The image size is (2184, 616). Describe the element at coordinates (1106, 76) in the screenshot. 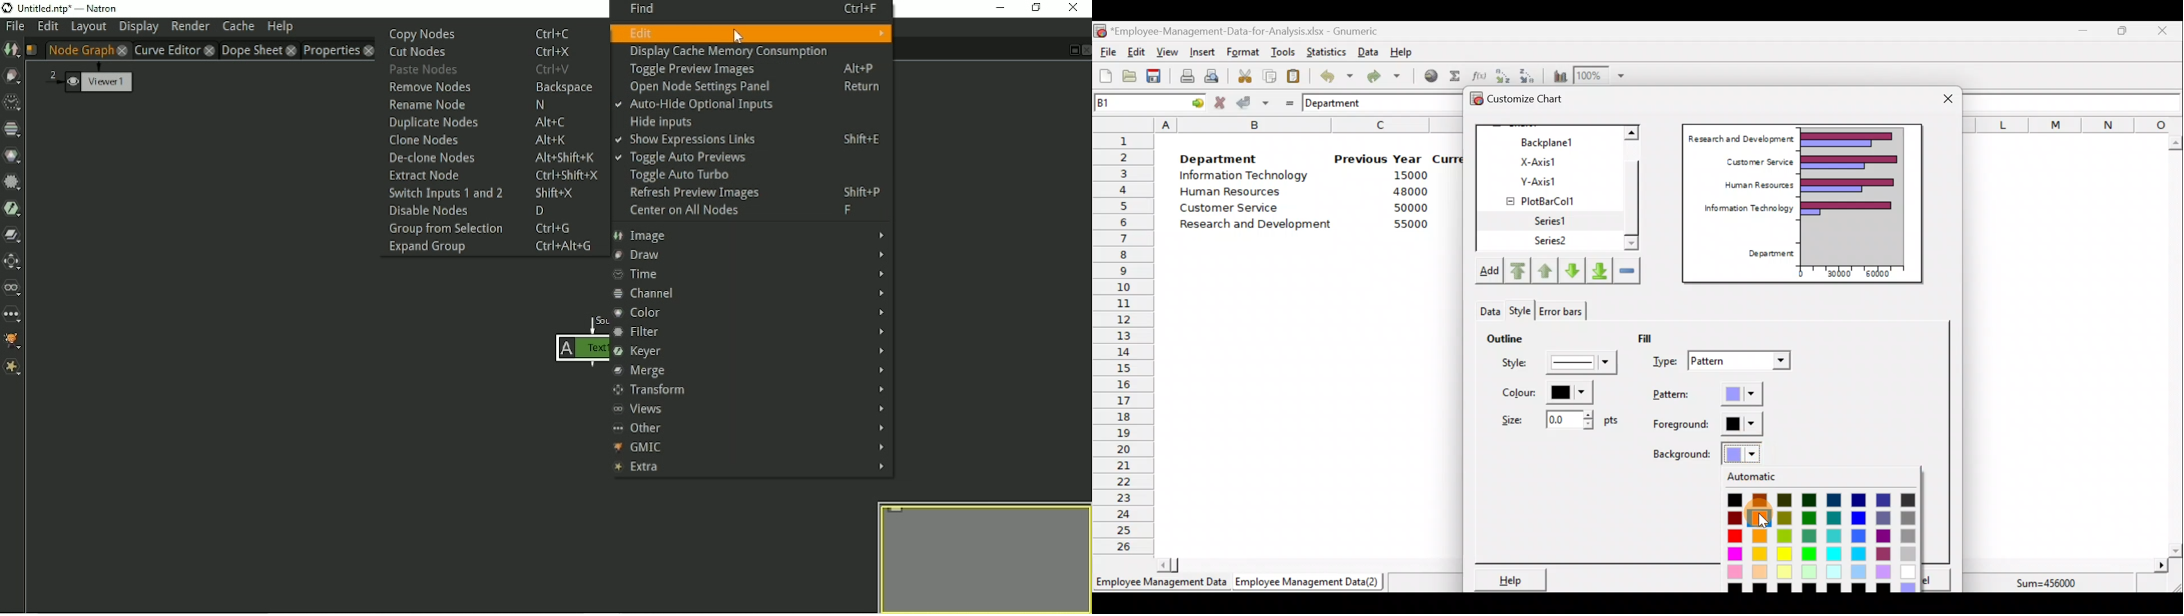

I see `Create a new workbook` at that location.